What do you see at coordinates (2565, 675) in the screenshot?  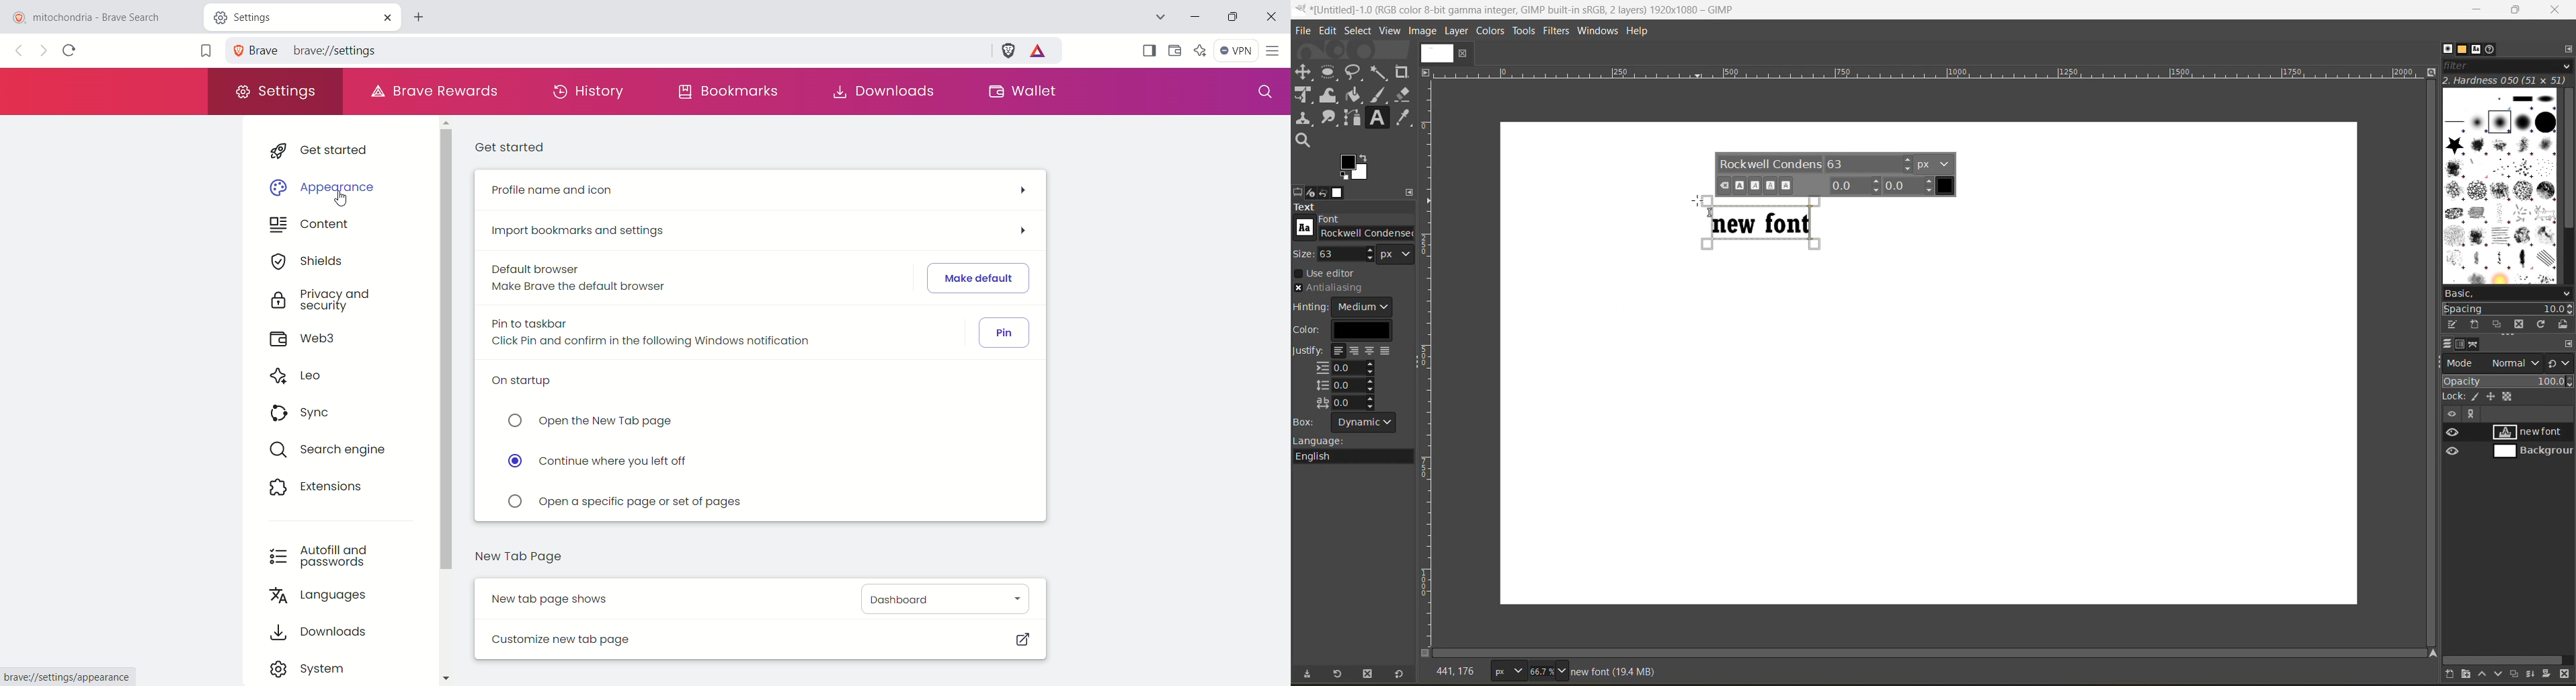 I see `delete this layer` at bounding box center [2565, 675].